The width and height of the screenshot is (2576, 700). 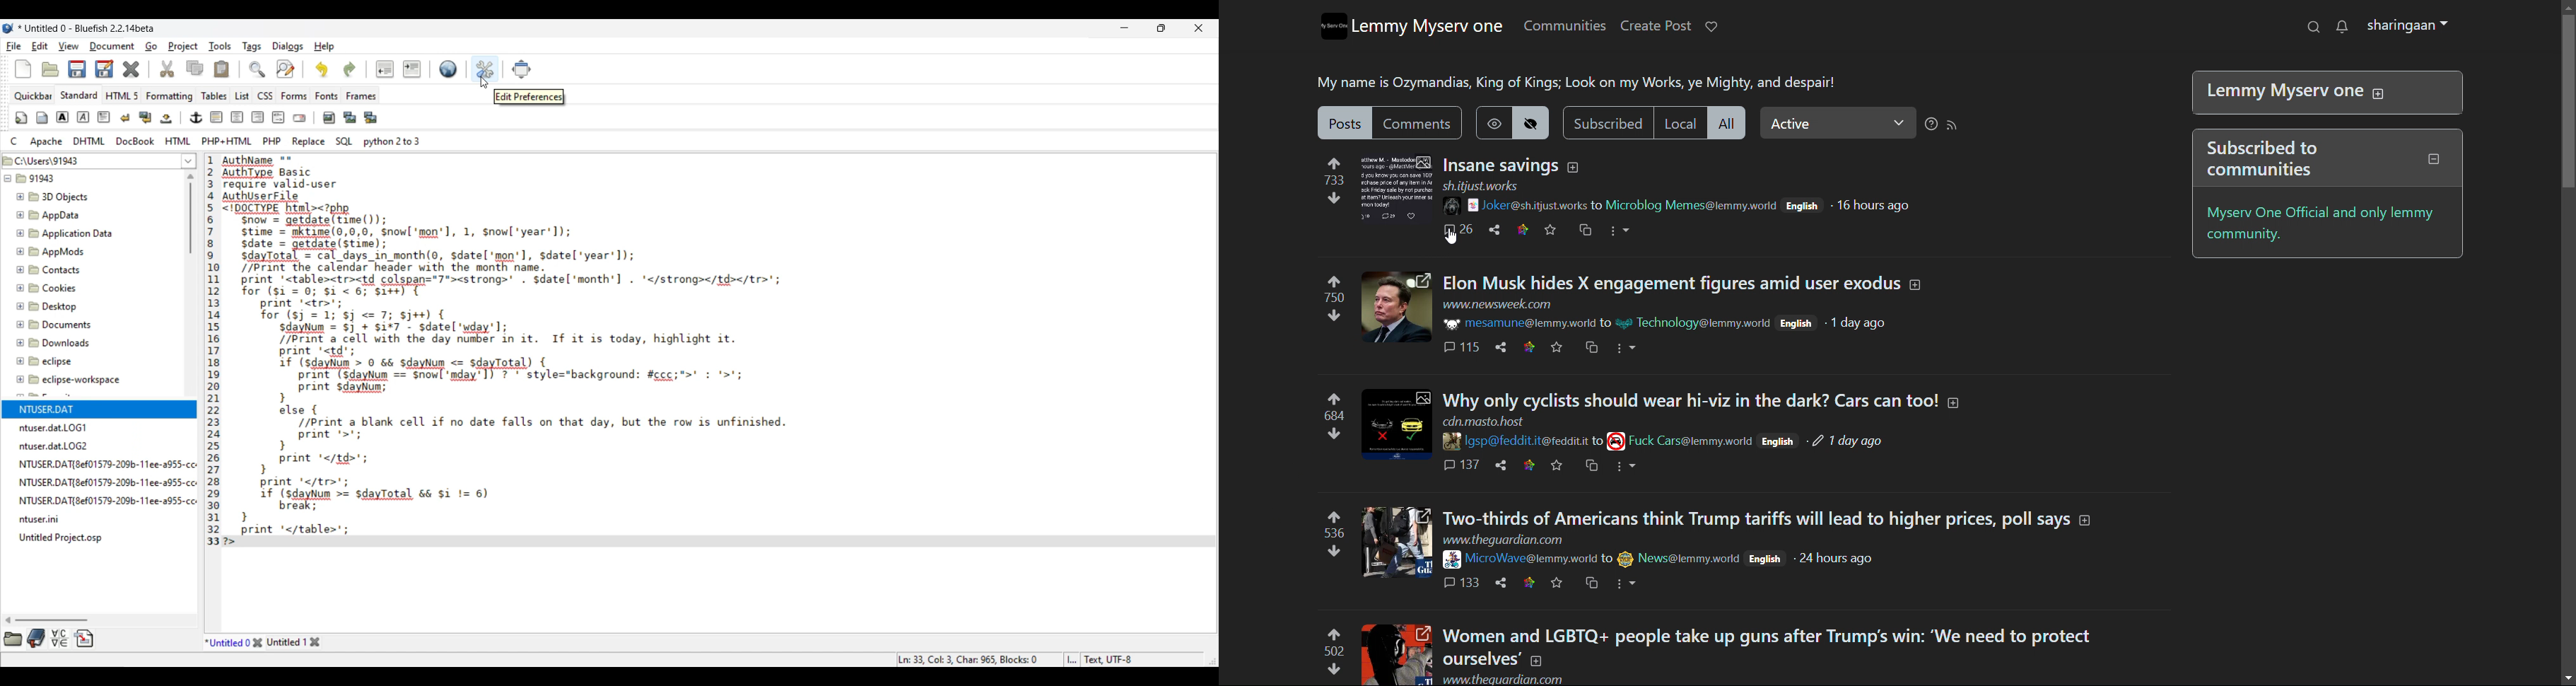 I want to click on expand, so click(x=1954, y=403).